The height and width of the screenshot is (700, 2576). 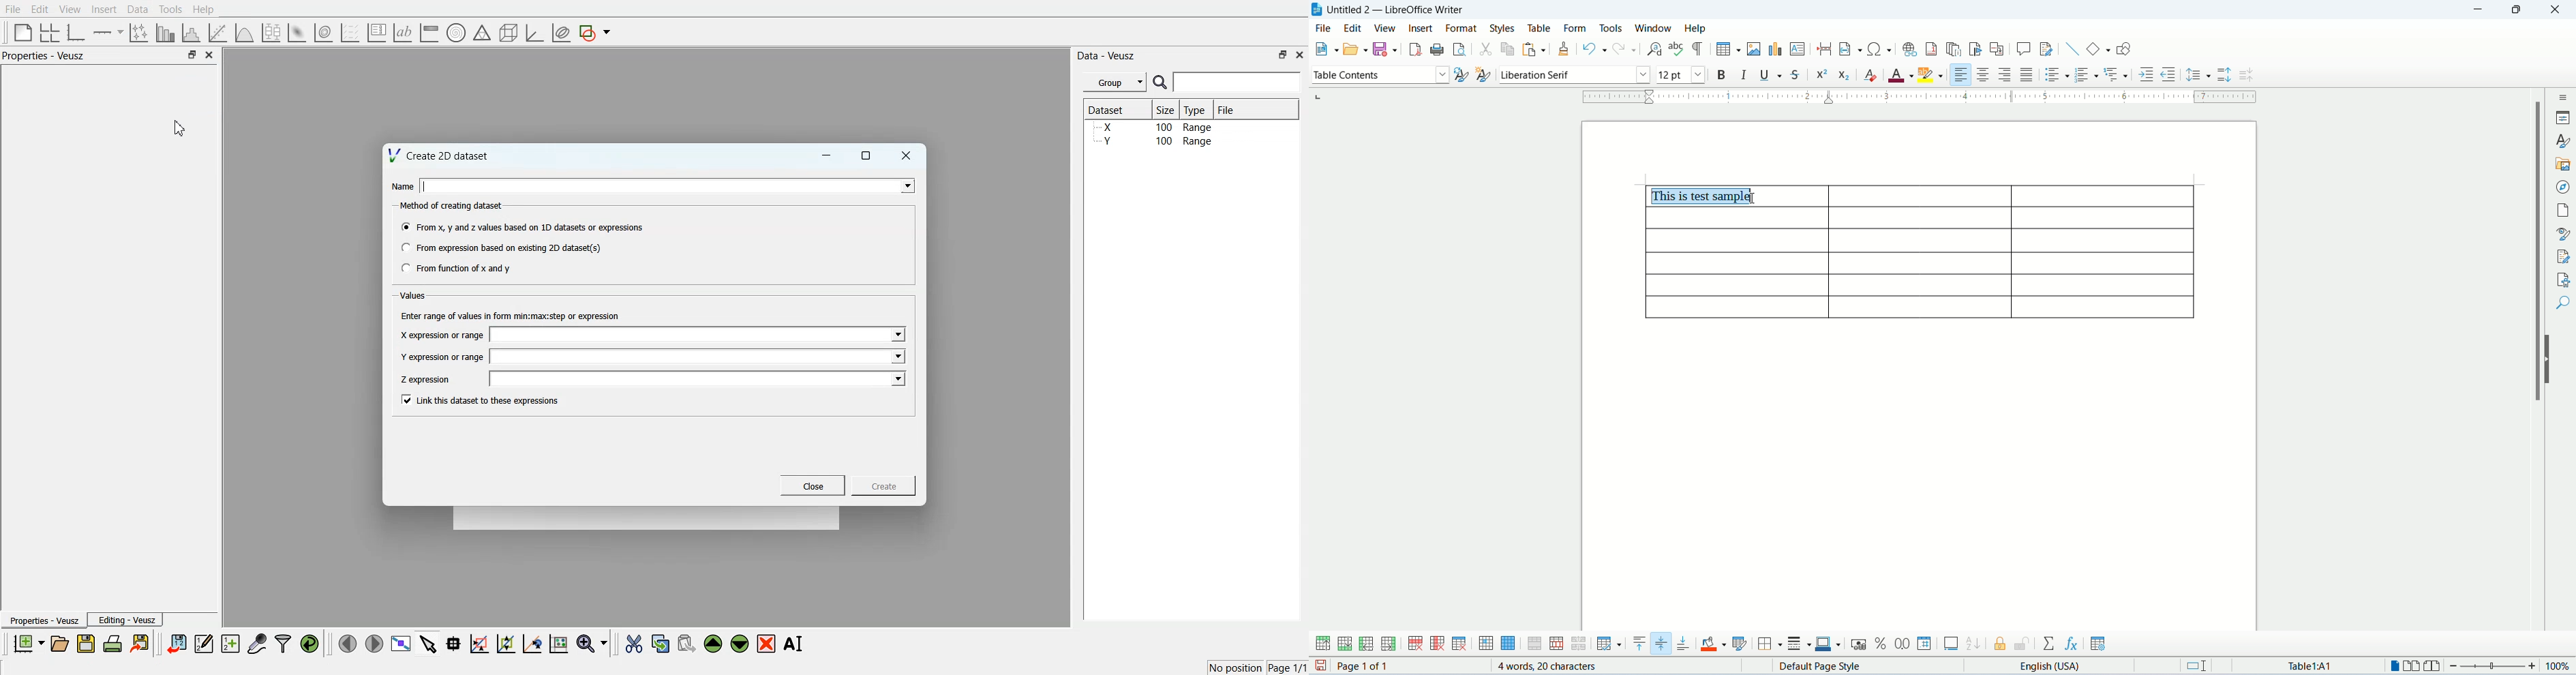 I want to click on insert rows below, so click(x=1344, y=644).